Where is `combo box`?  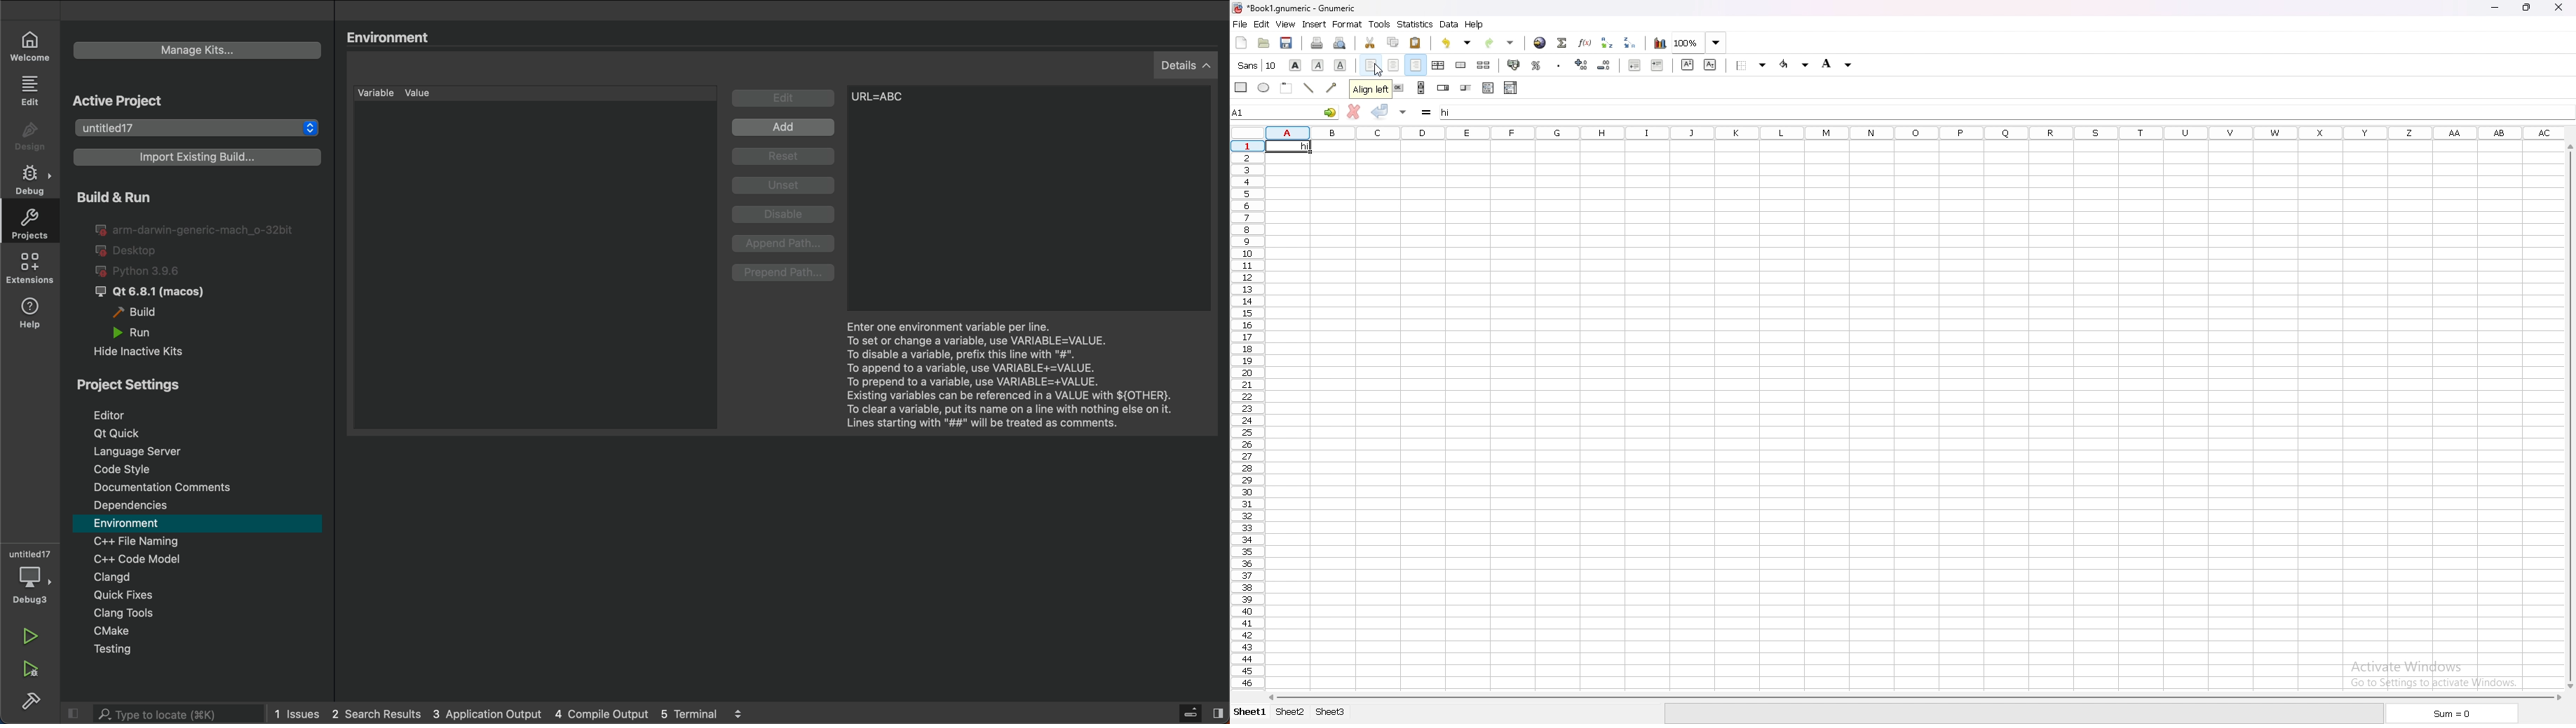
combo box is located at coordinates (1512, 88).